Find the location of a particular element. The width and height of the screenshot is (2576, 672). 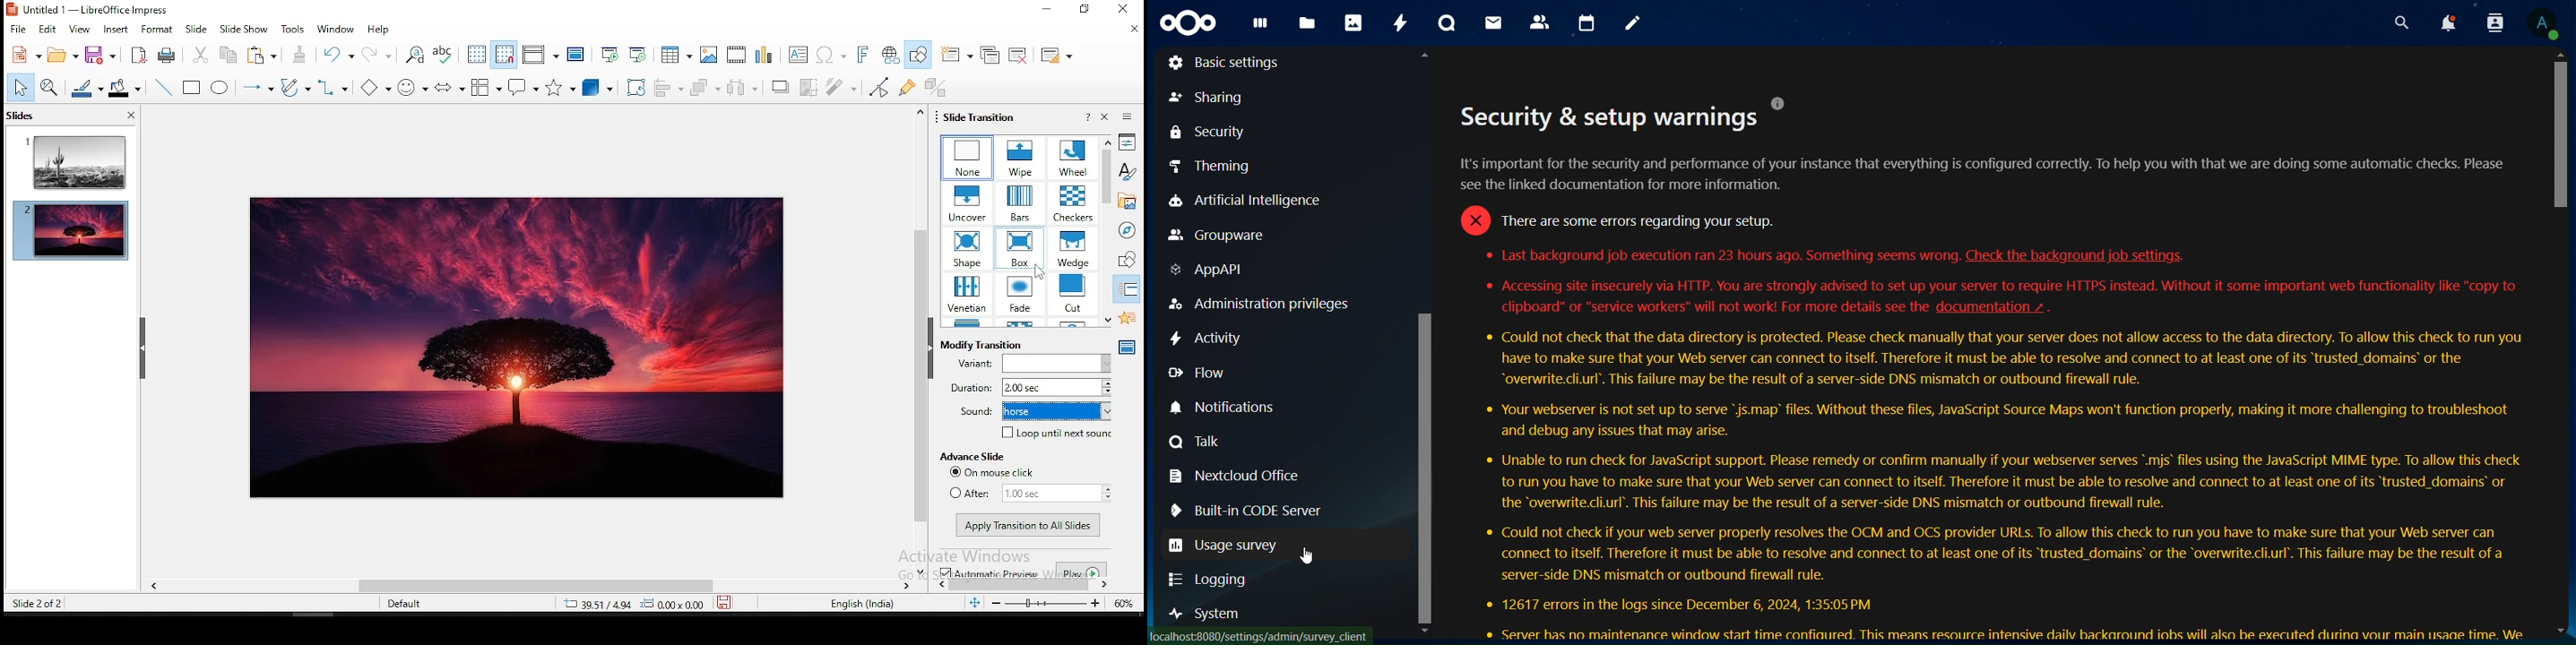

photos is located at coordinates (1353, 25).